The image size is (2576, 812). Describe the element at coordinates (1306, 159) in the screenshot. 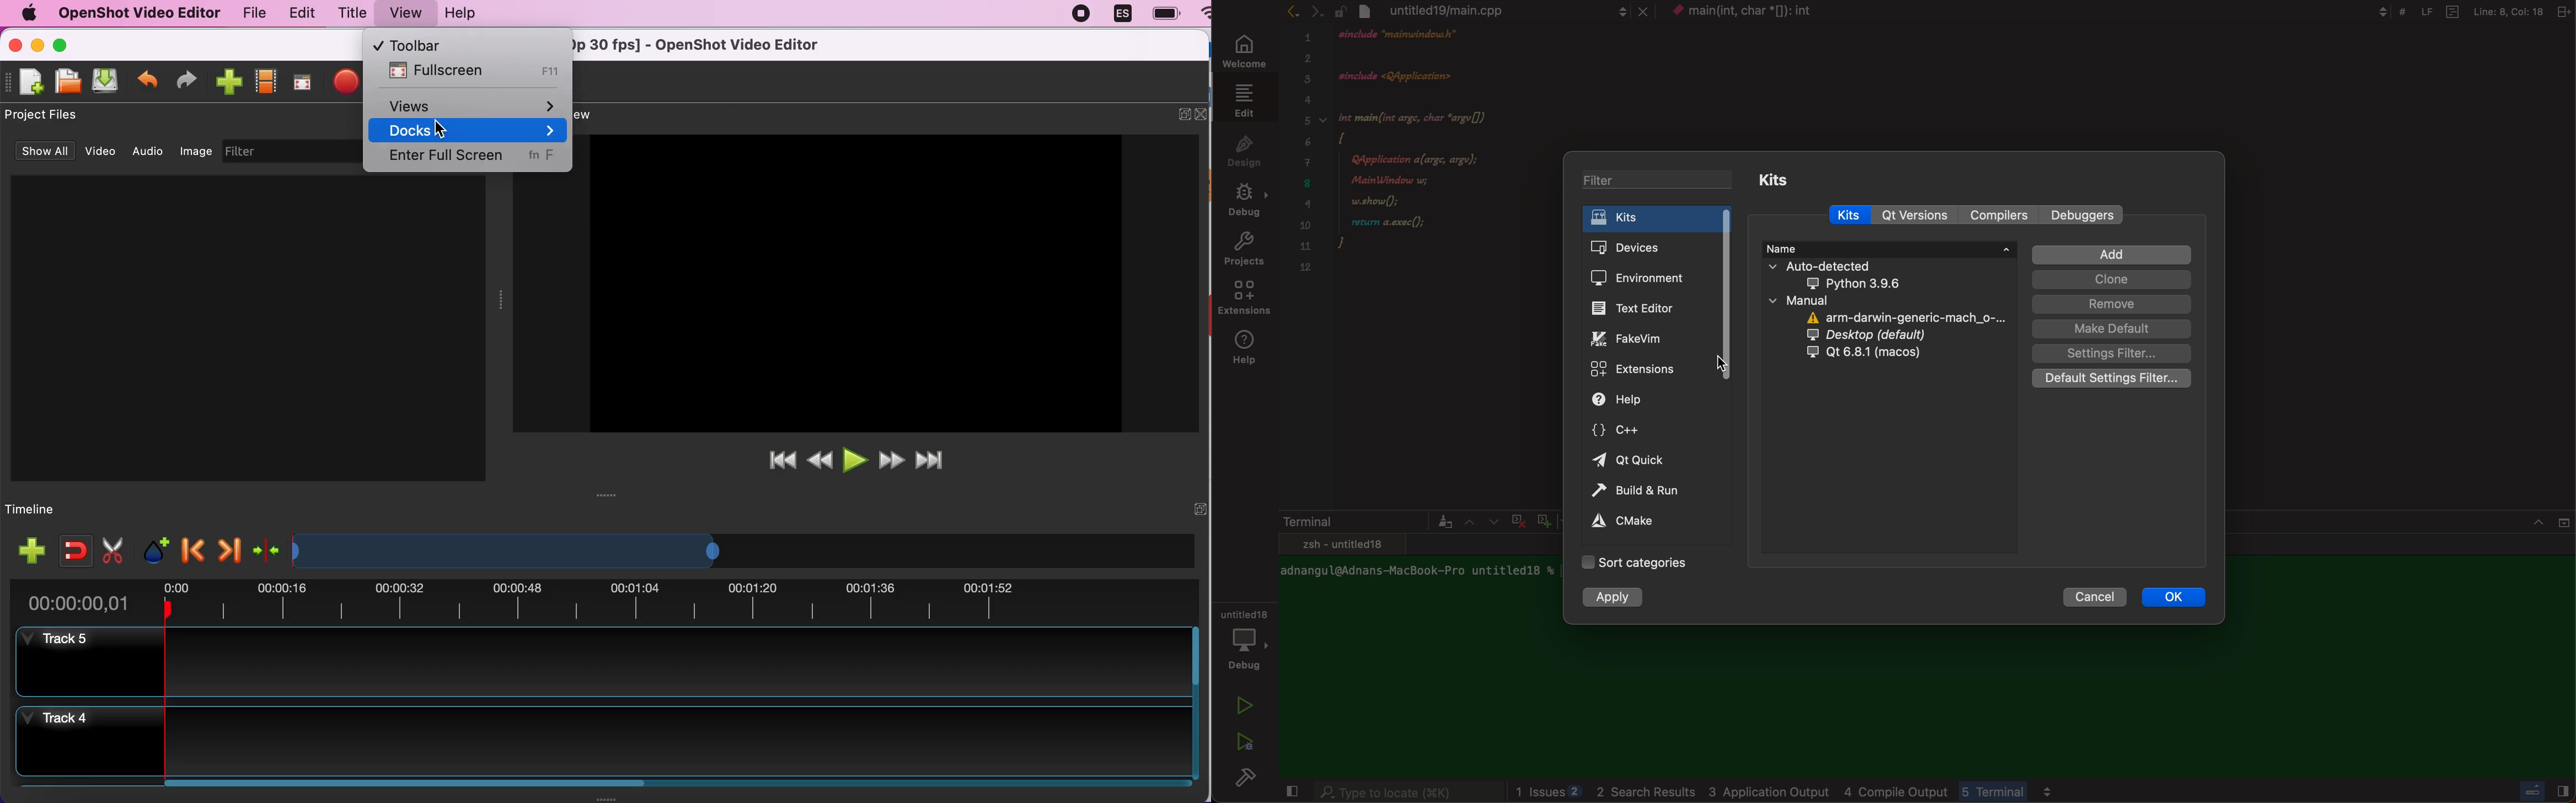

I see `numbers` at that location.